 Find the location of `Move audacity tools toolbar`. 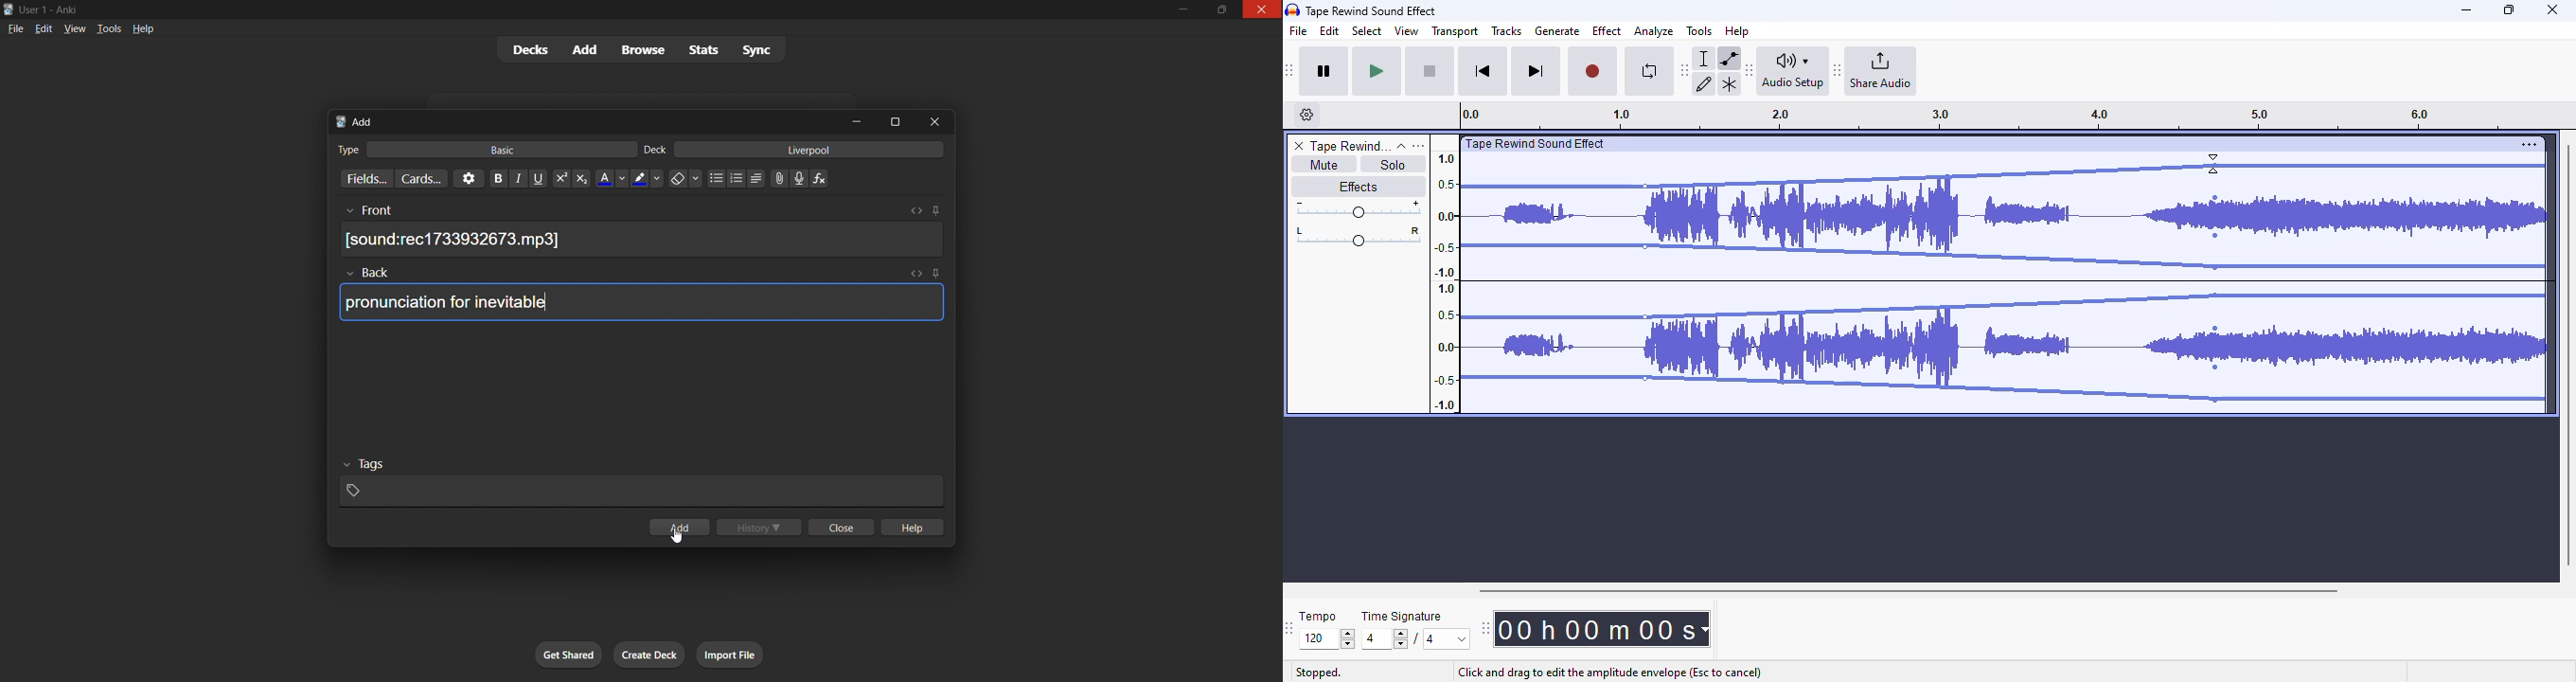

Move audacity tools toolbar is located at coordinates (1685, 69).